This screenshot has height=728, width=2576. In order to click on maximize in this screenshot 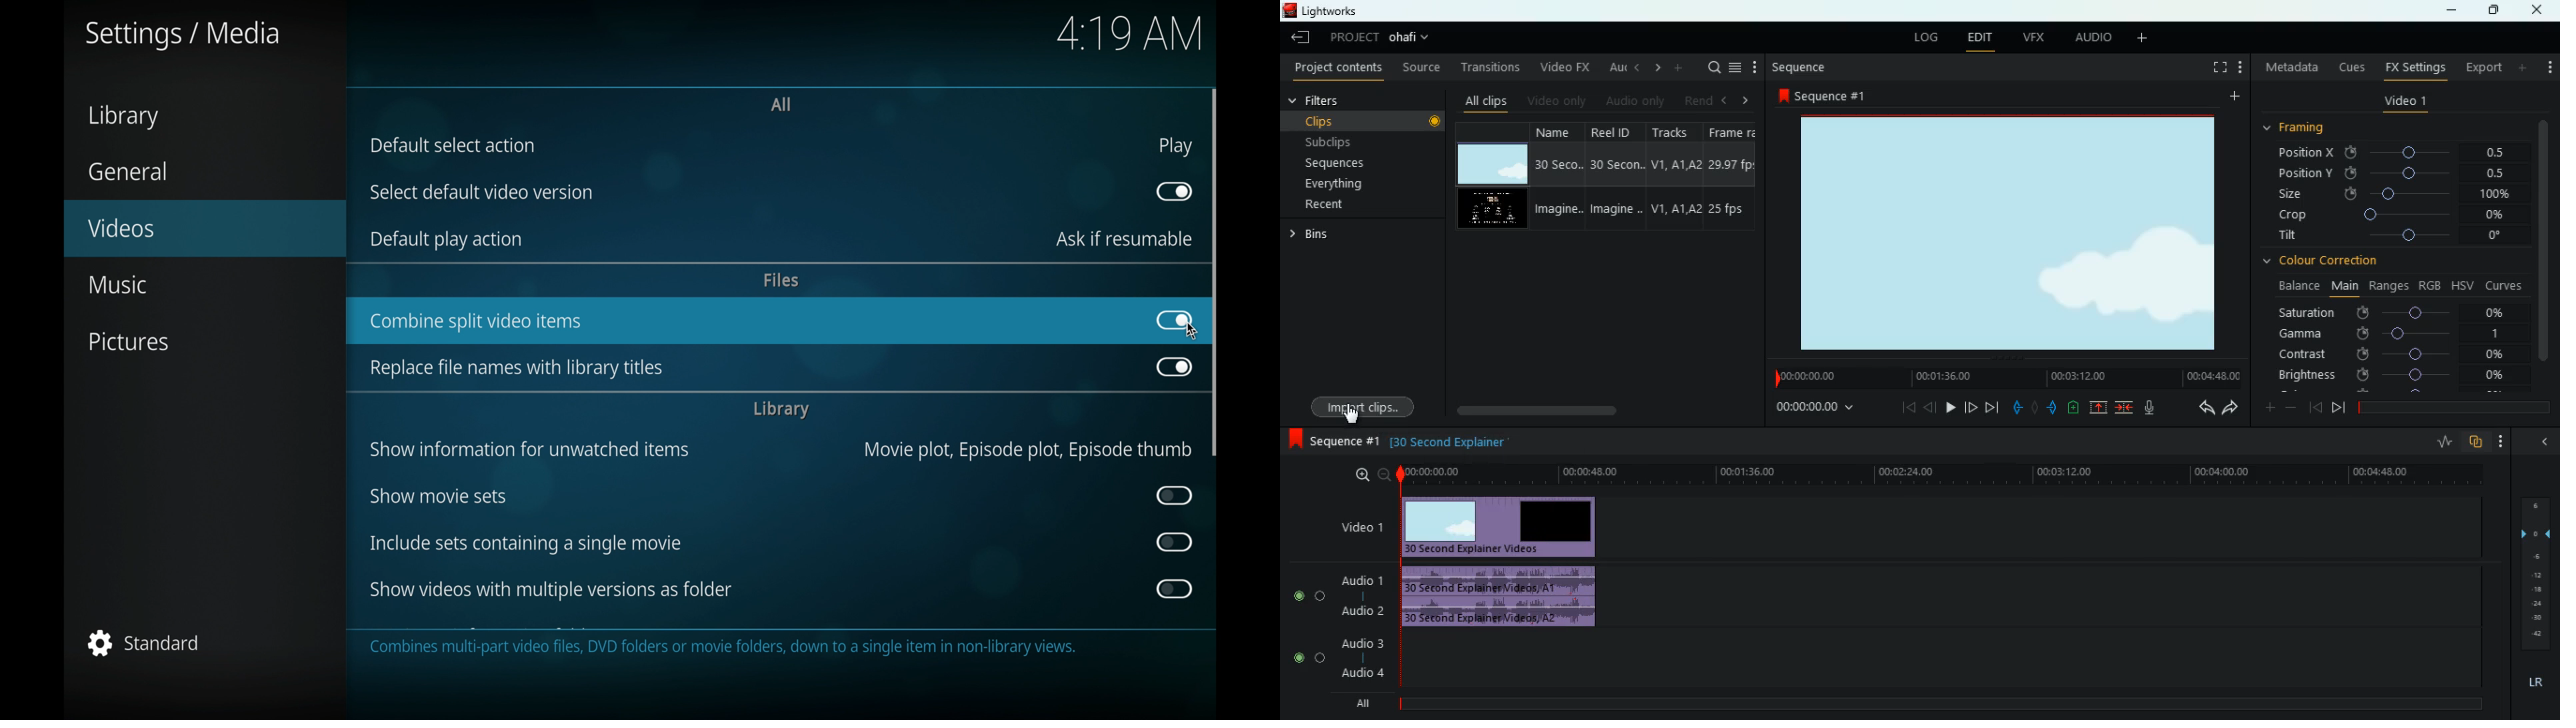, I will do `click(2490, 11)`.